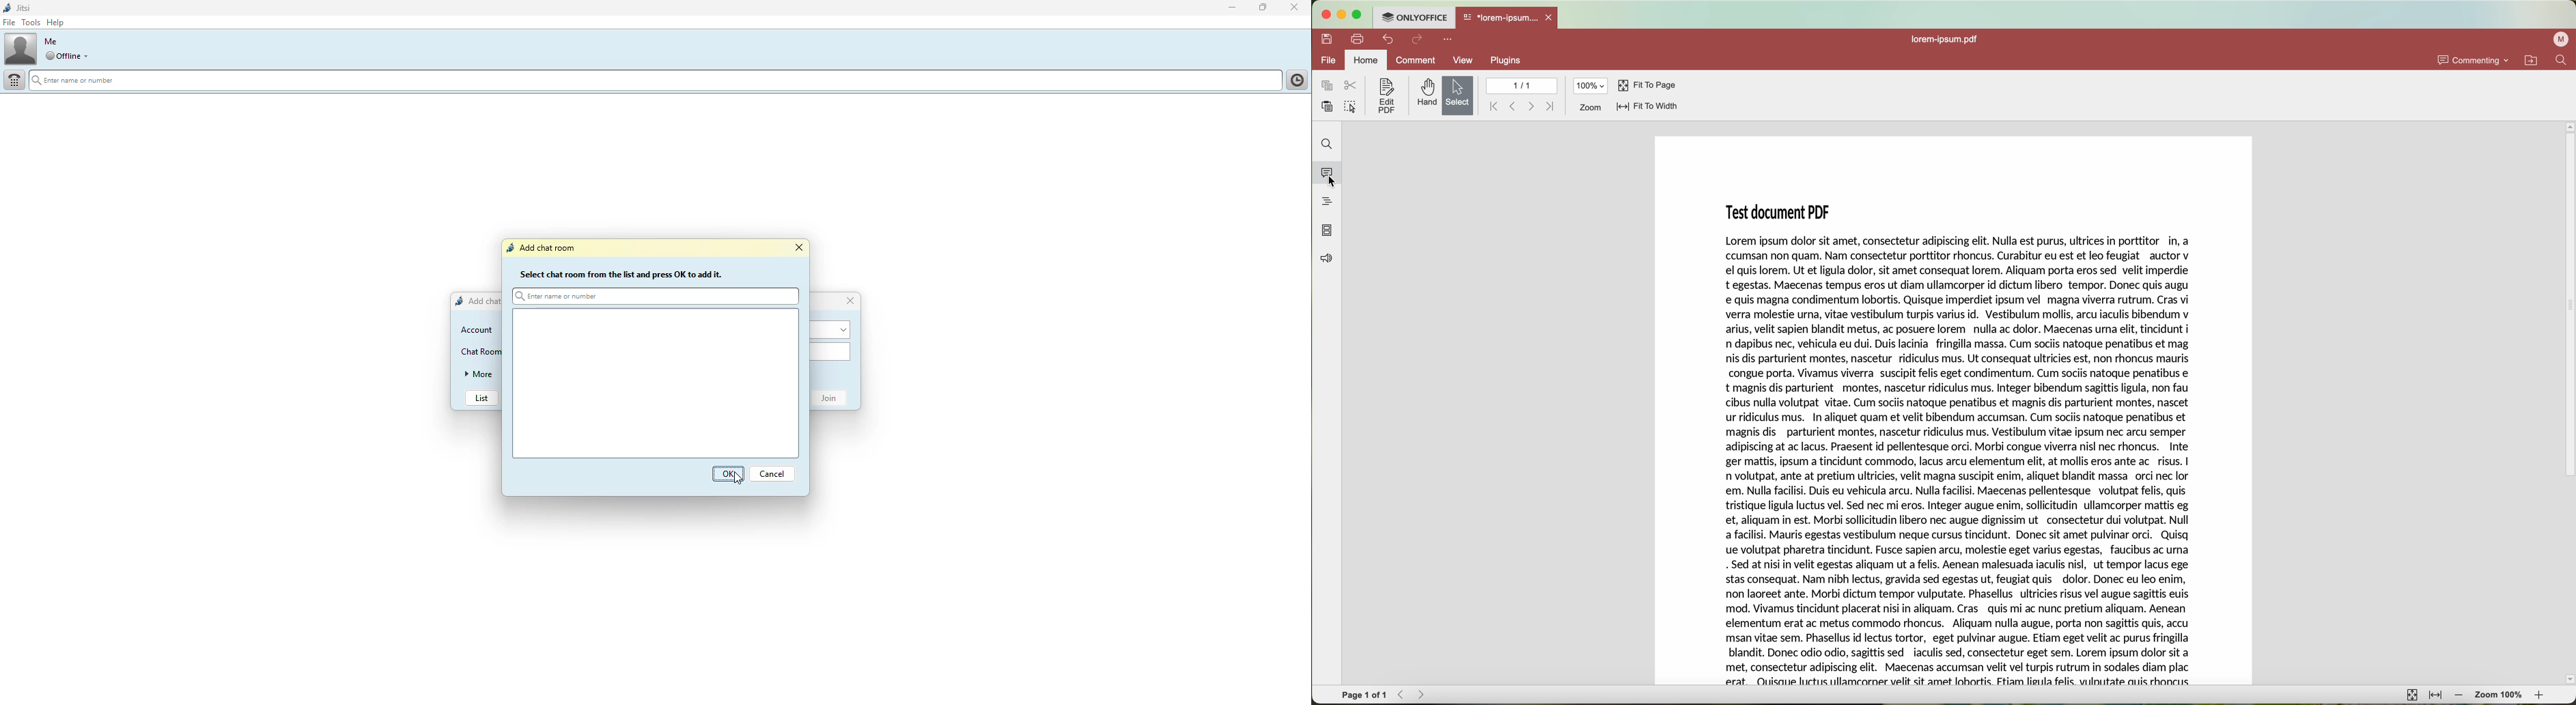 The image size is (2576, 728). What do you see at coordinates (2436, 697) in the screenshot?
I see `fit to width` at bounding box center [2436, 697].